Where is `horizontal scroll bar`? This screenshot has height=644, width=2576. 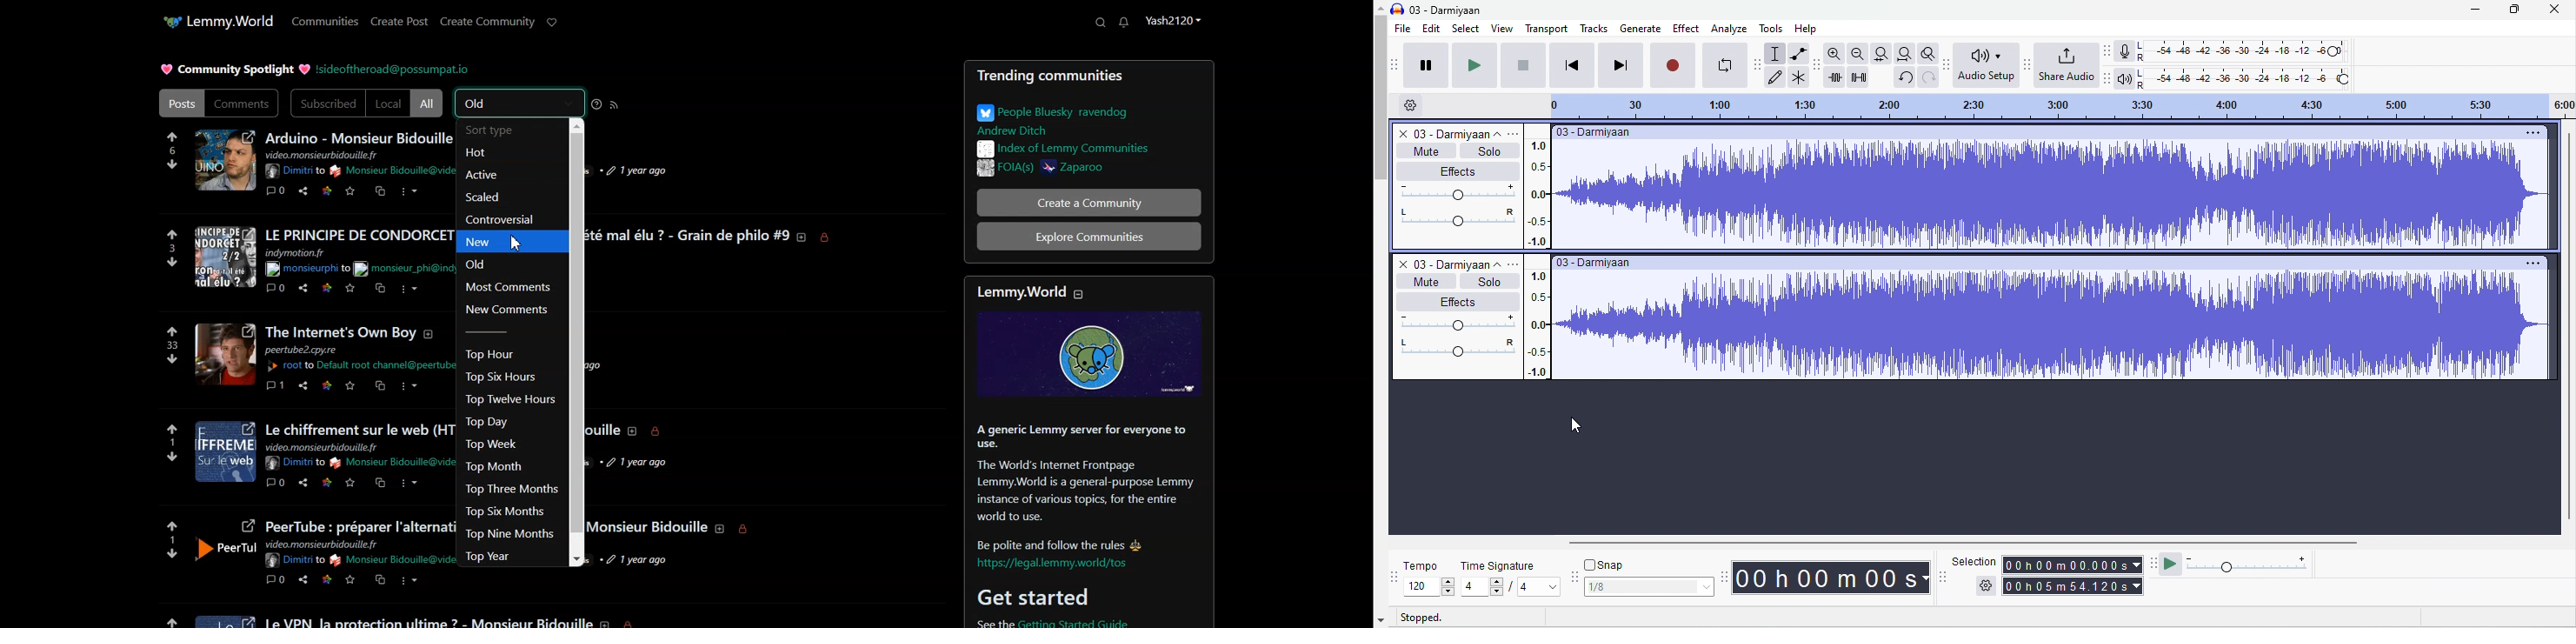
horizontal scroll bar is located at coordinates (1958, 543).